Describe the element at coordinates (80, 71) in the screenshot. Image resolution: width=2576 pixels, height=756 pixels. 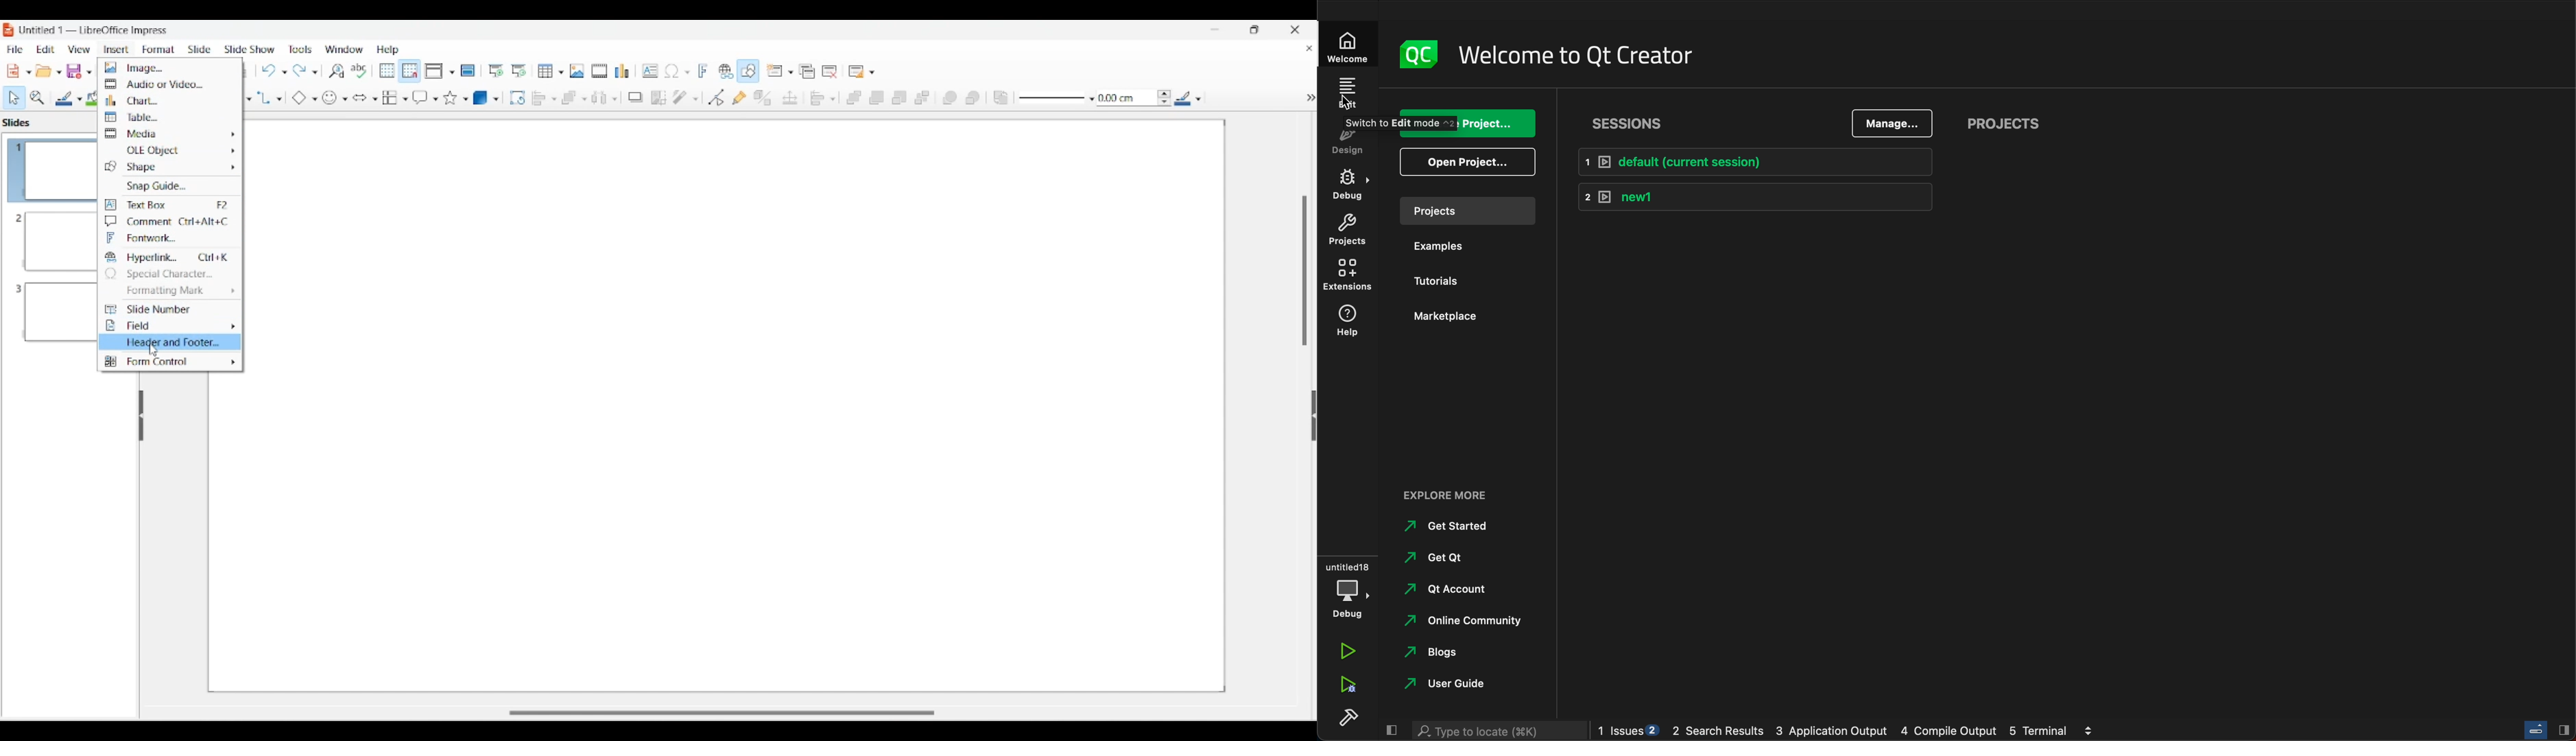
I see `Save options` at that location.